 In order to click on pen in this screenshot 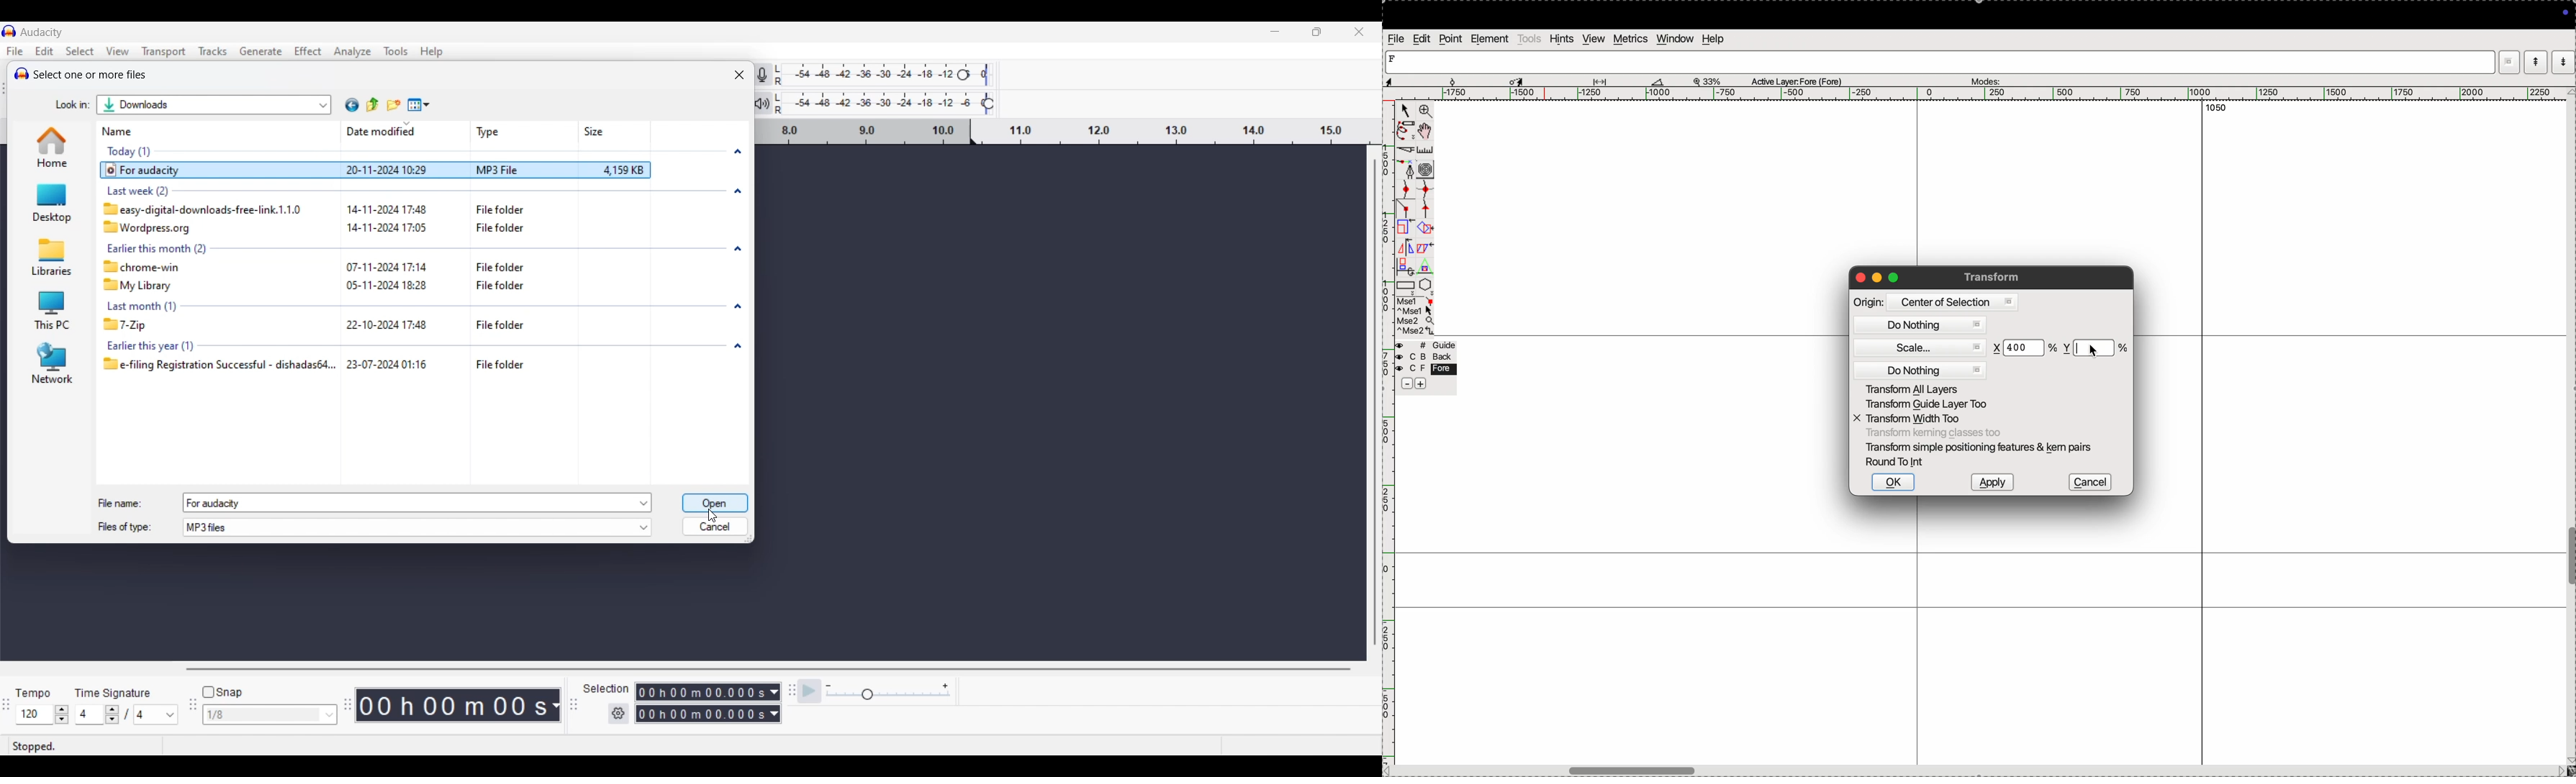, I will do `click(1404, 132)`.